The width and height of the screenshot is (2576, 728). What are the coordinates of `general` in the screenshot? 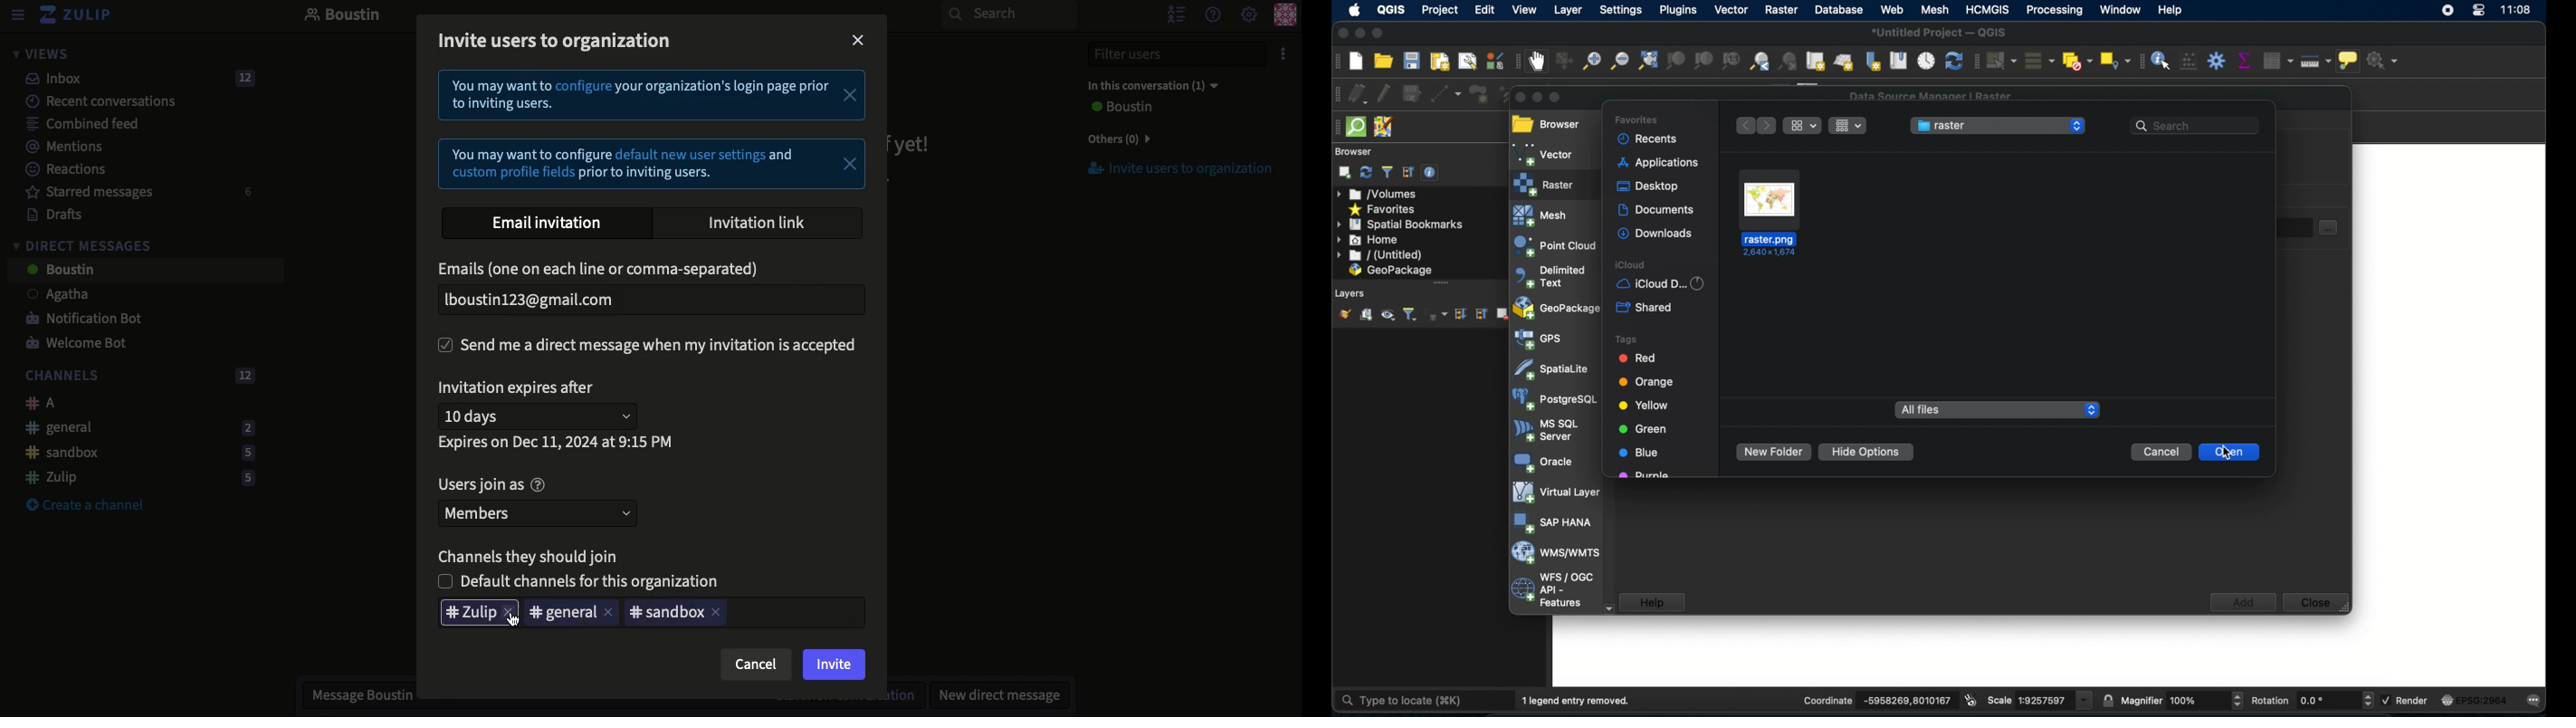 It's located at (564, 614).